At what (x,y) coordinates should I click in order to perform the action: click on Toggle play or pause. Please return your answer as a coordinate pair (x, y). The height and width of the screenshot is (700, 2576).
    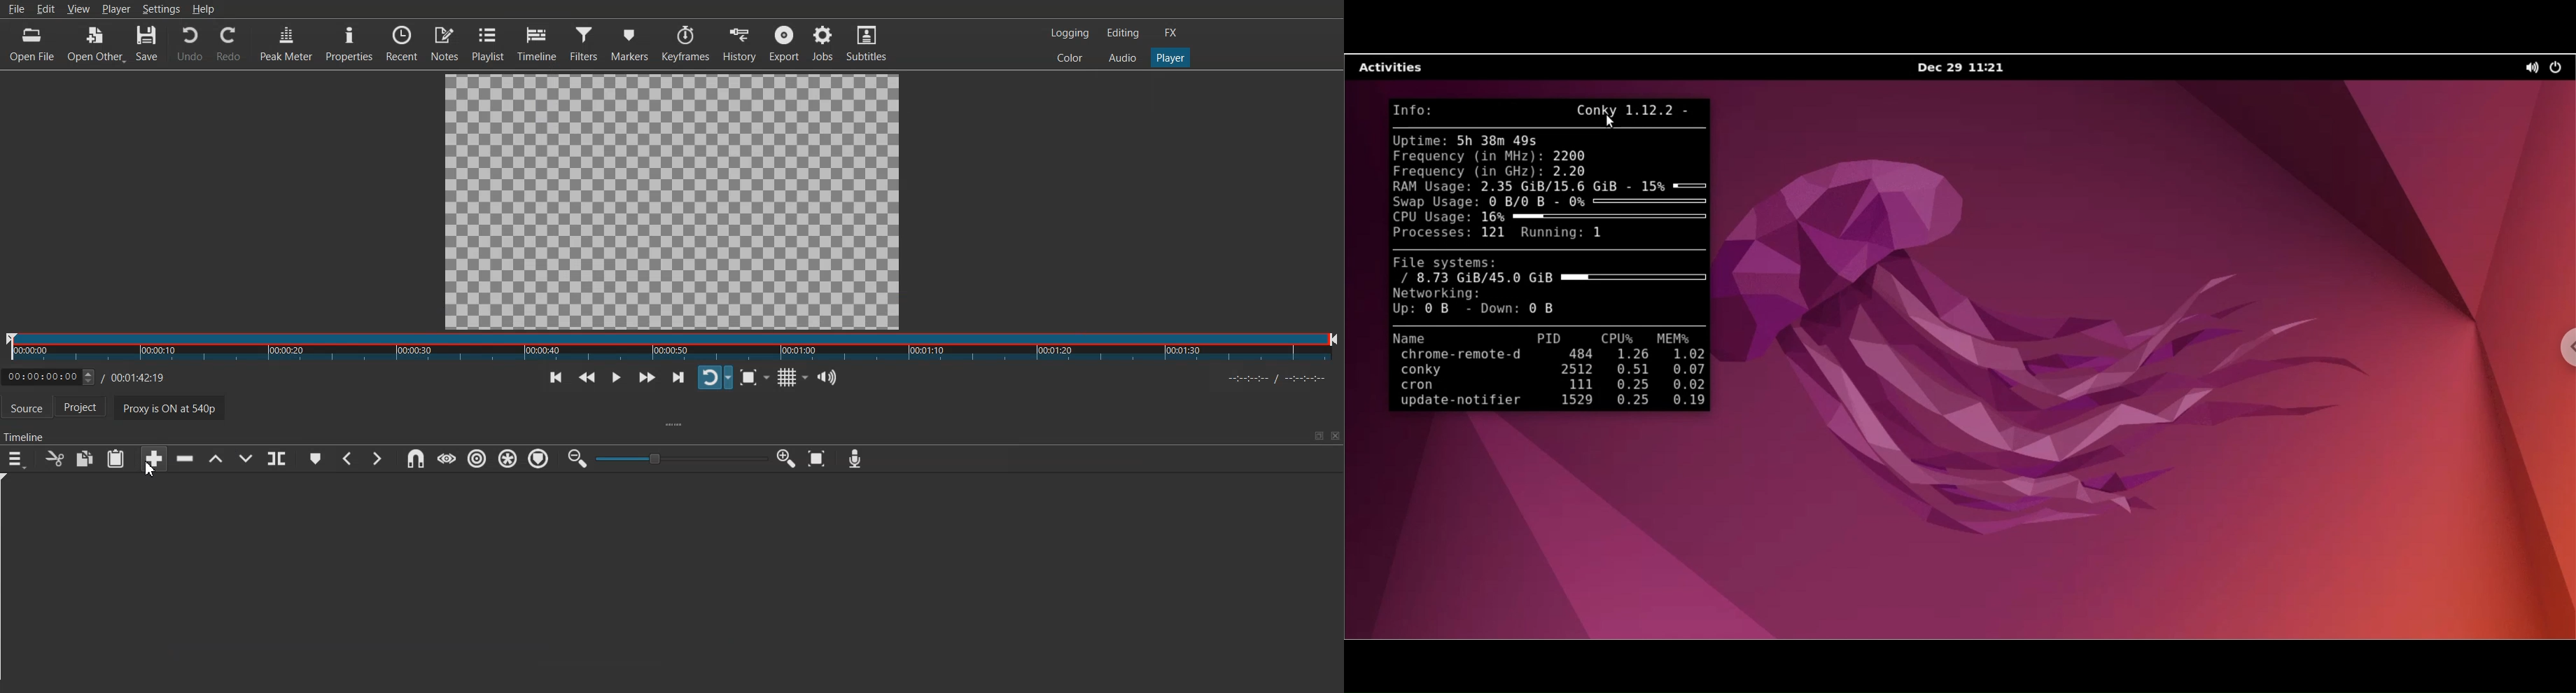
    Looking at the image, I should click on (615, 378).